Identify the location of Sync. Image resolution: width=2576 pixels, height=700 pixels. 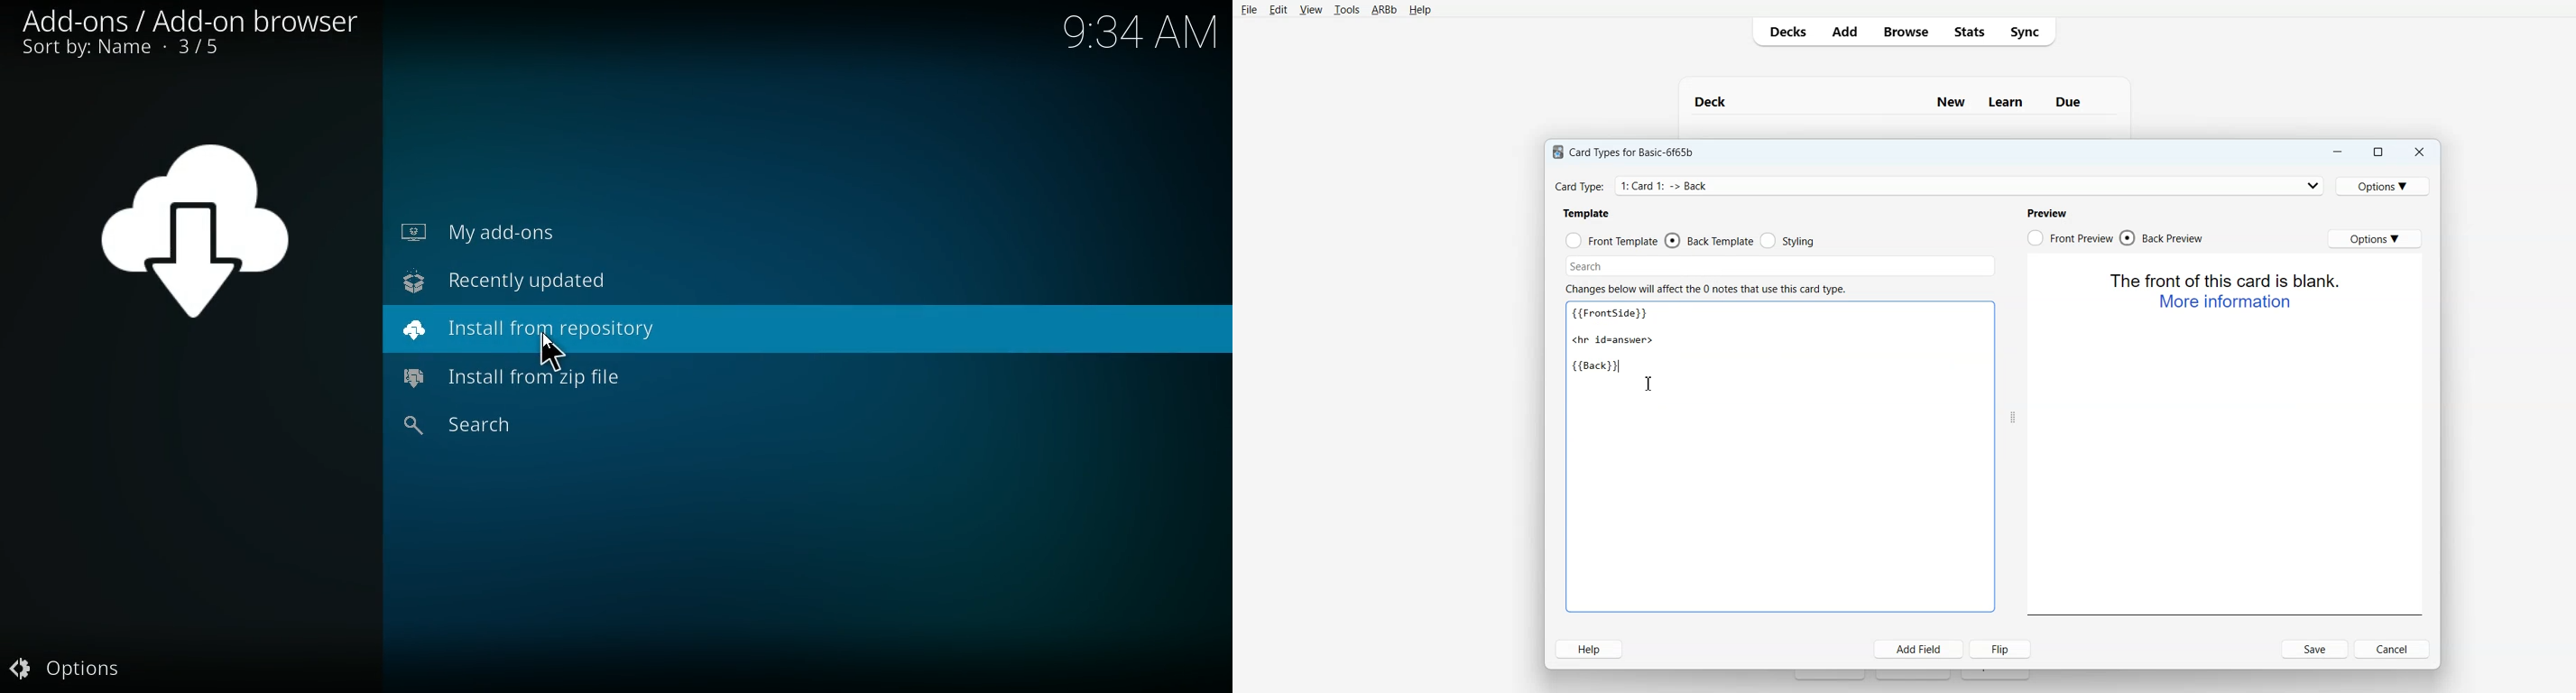
(2029, 32).